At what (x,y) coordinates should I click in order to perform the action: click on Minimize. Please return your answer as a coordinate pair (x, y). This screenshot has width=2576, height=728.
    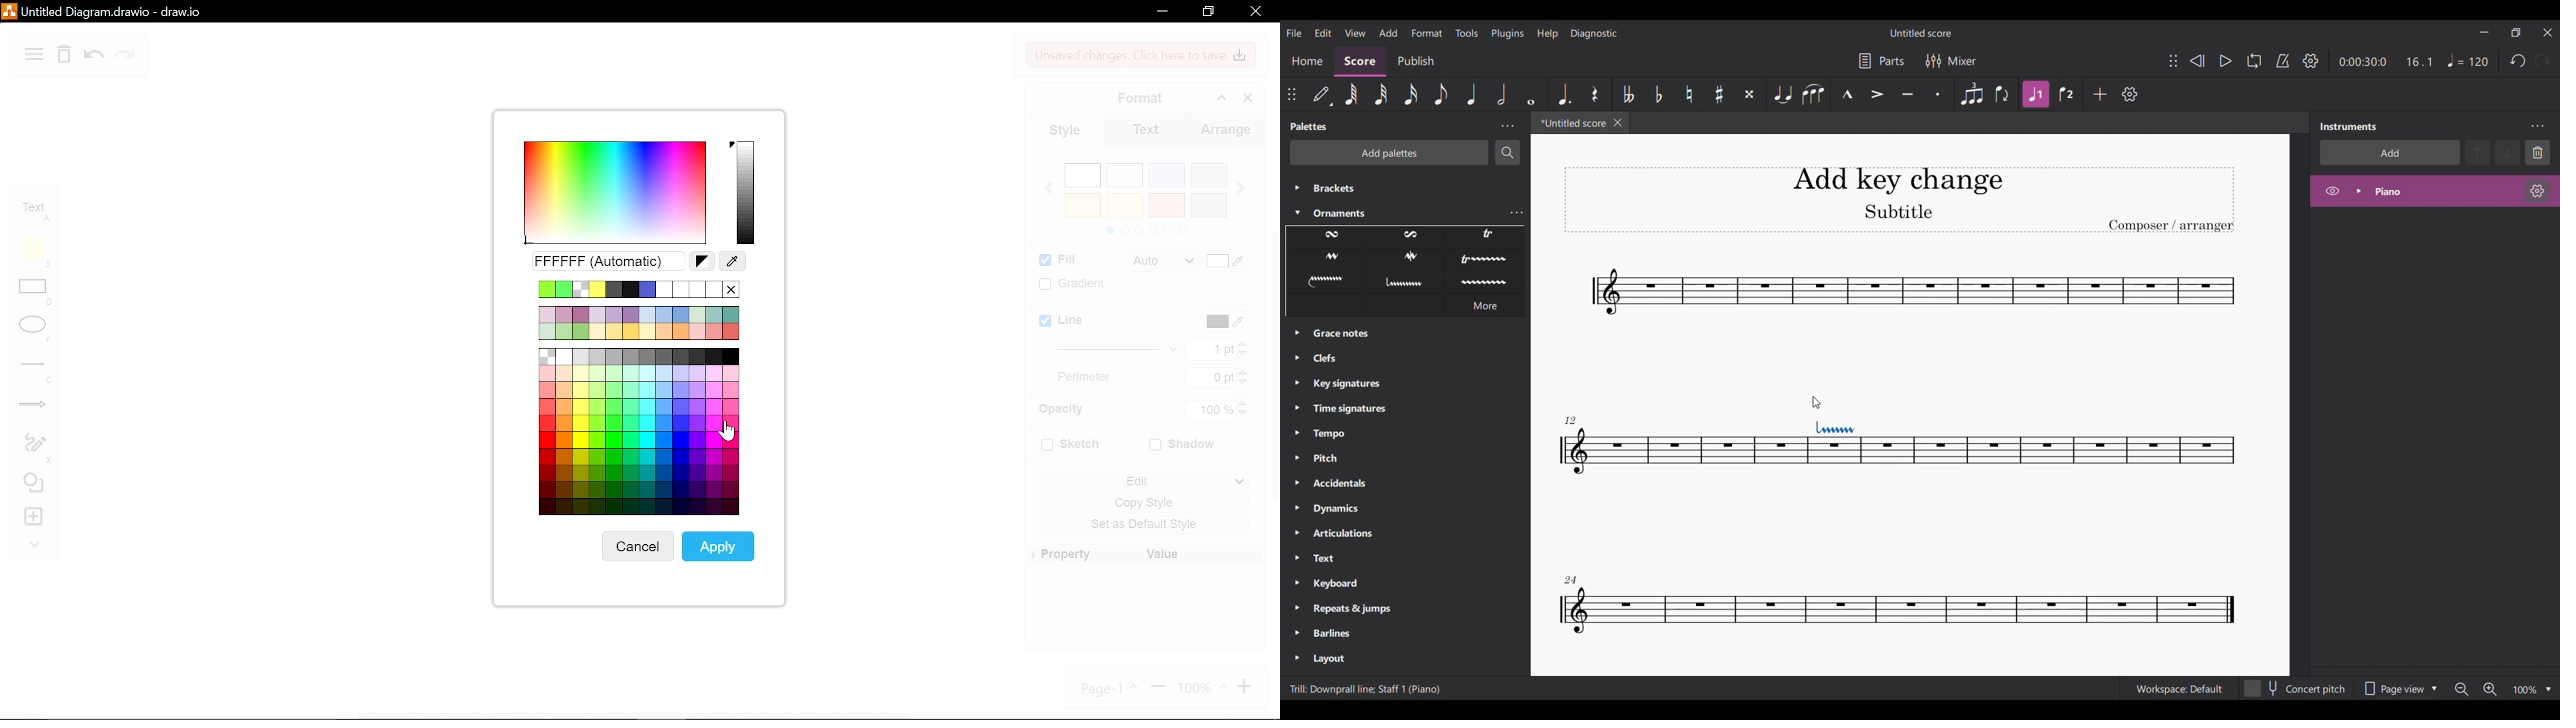
    Looking at the image, I should click on (2484, 32).